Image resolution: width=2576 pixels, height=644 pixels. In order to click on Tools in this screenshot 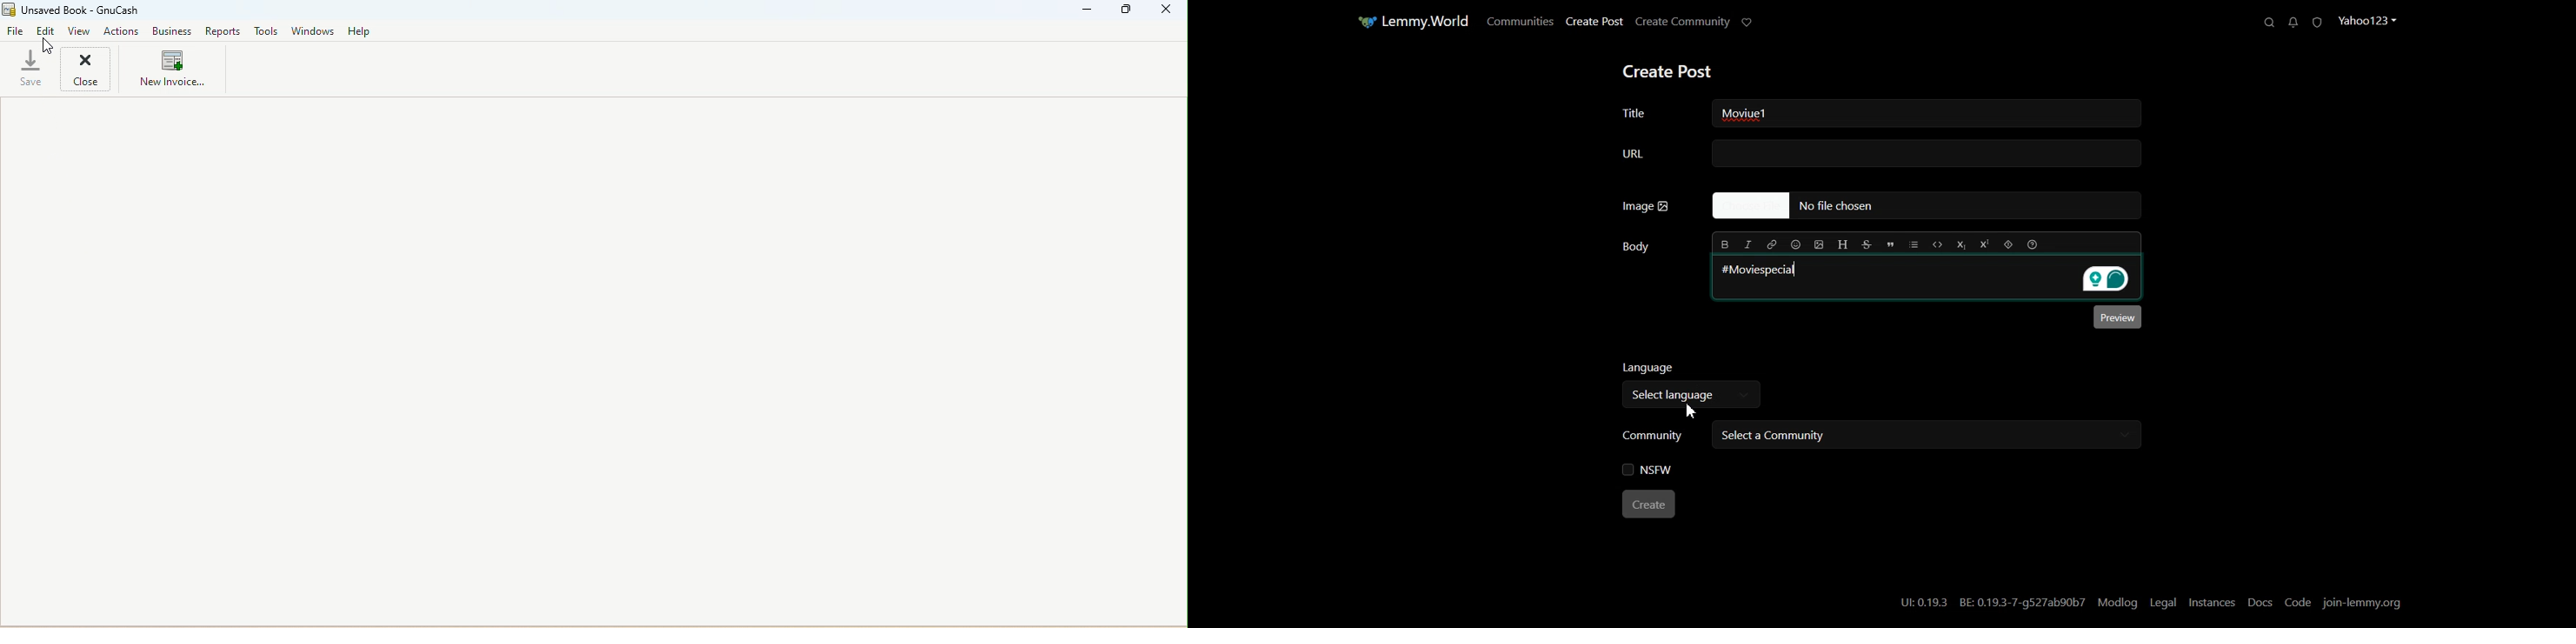, I will do `click(270, 31)`.